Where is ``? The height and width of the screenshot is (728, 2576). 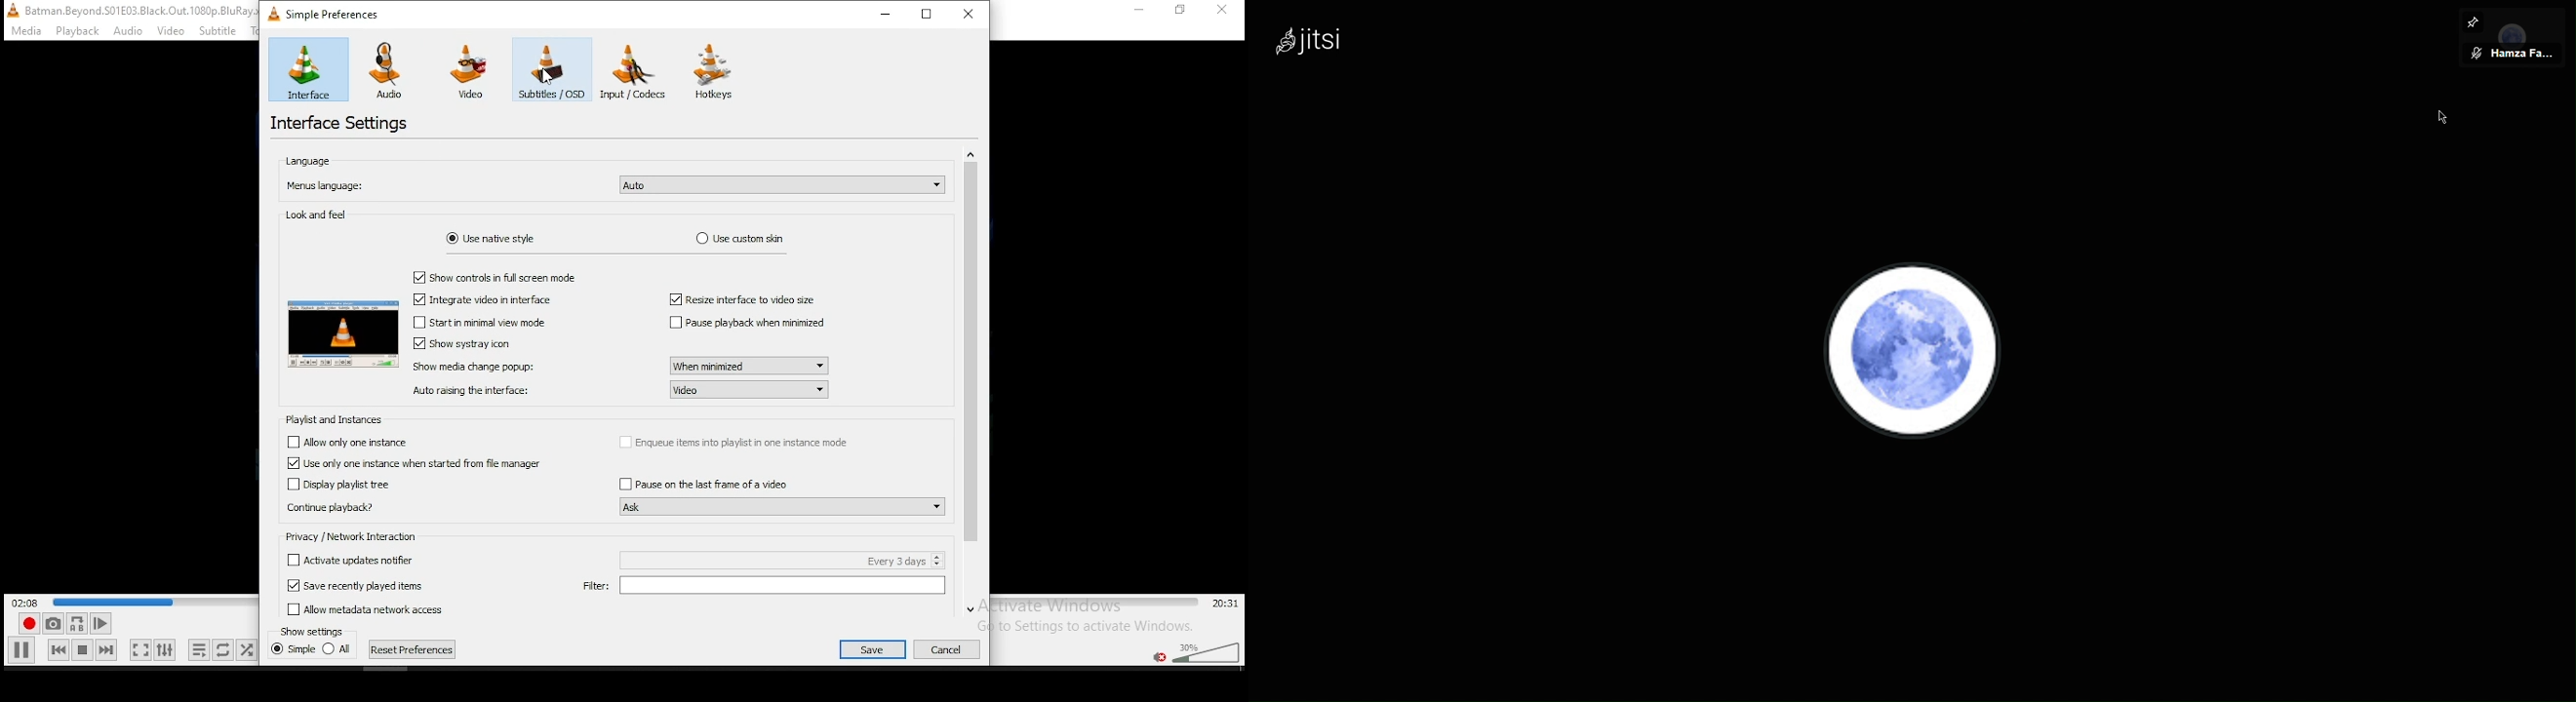  is located at coordinates (977, 380).